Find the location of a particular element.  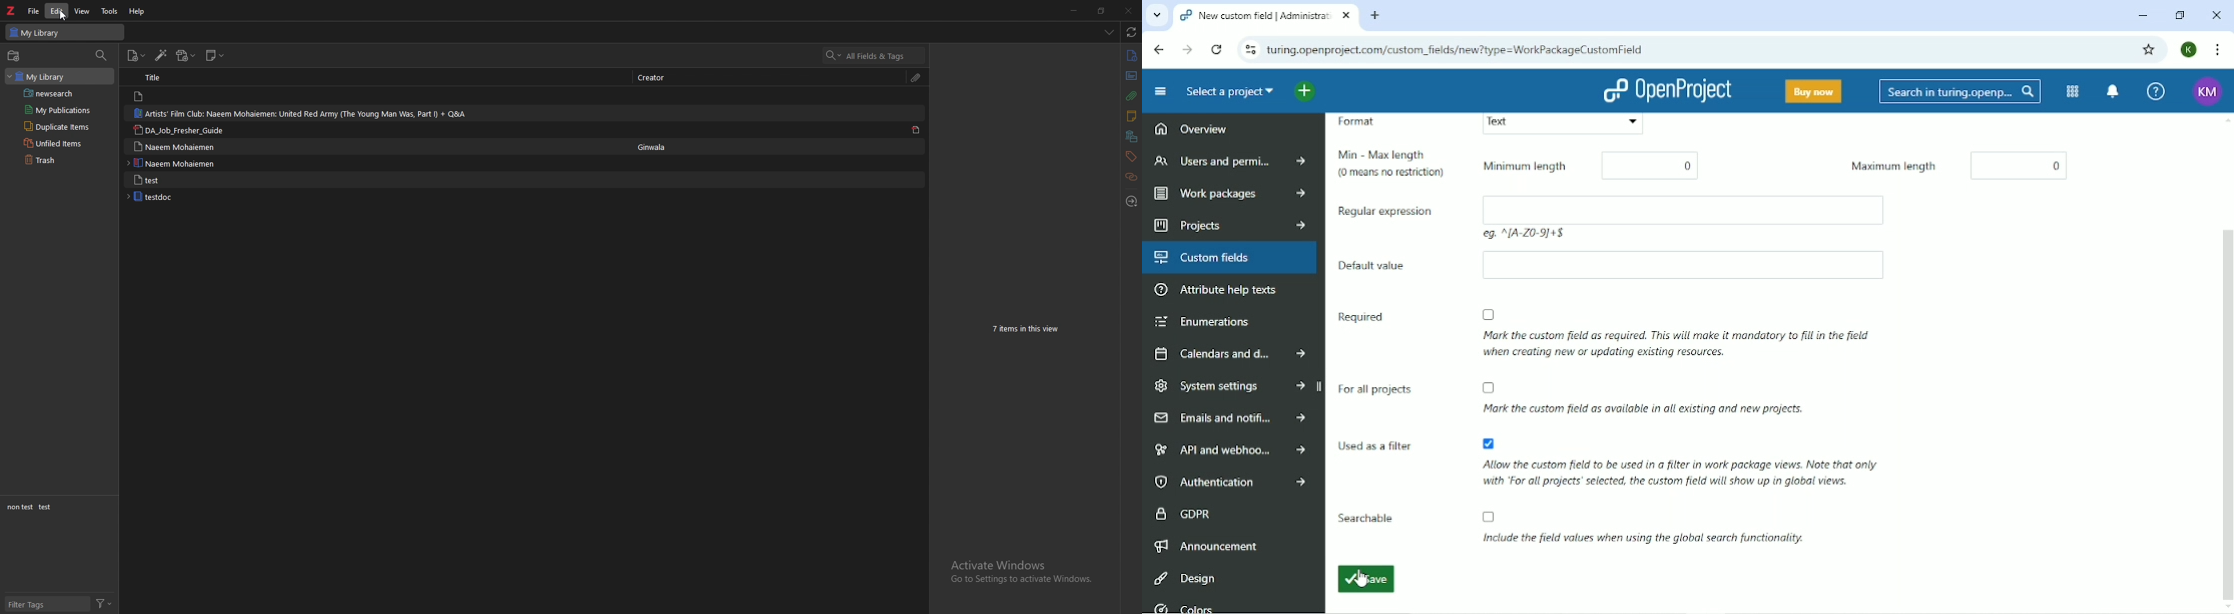

notes is located at coordinates (1130, 116).